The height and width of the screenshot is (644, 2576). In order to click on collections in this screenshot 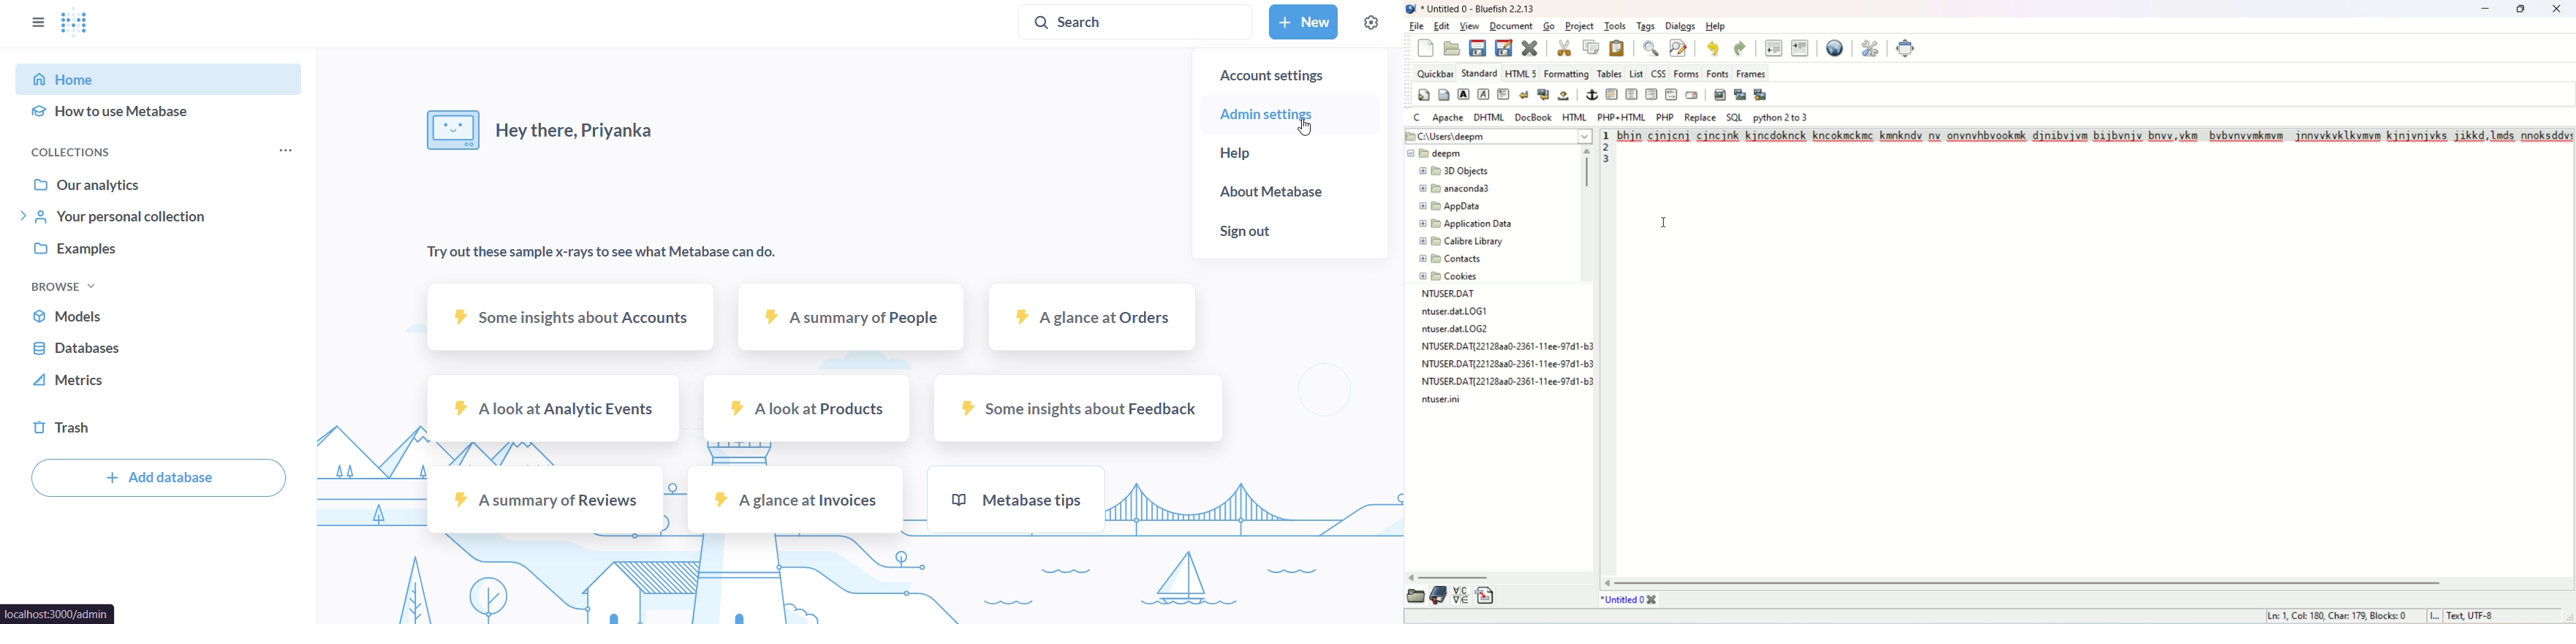, I will do `click(92, 153)`.